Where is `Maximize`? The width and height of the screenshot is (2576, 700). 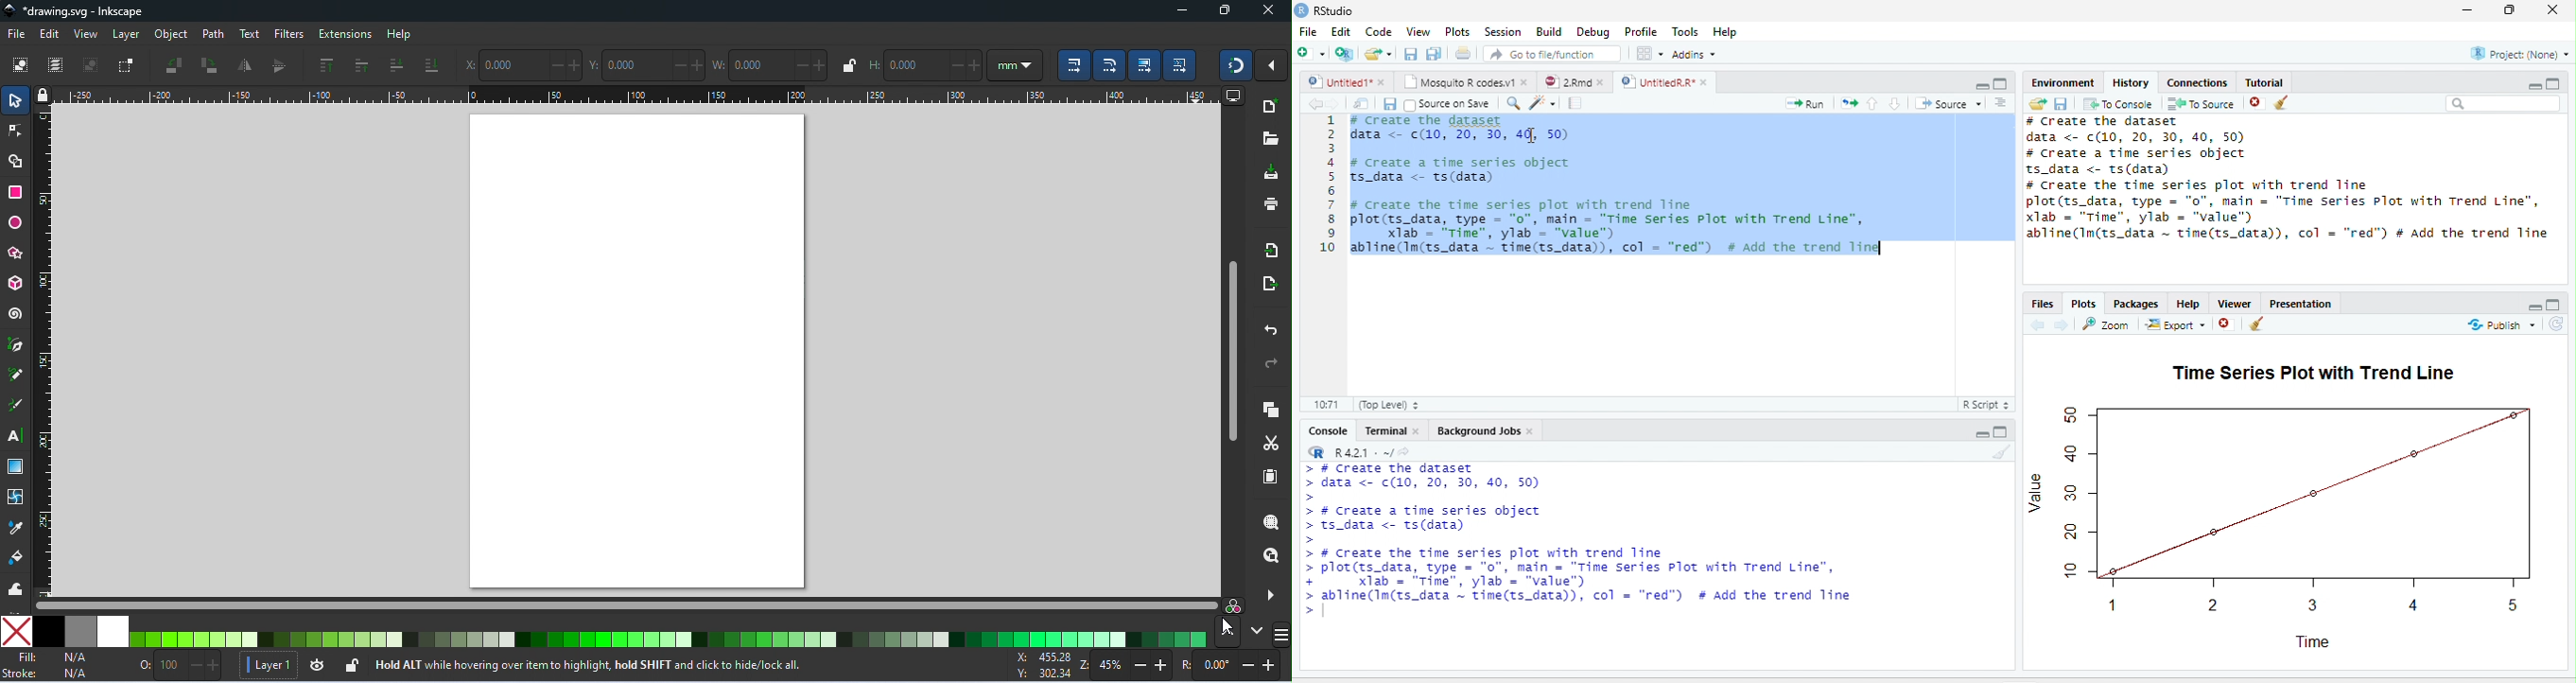
Maximize is located at coordinates (2002, 84).